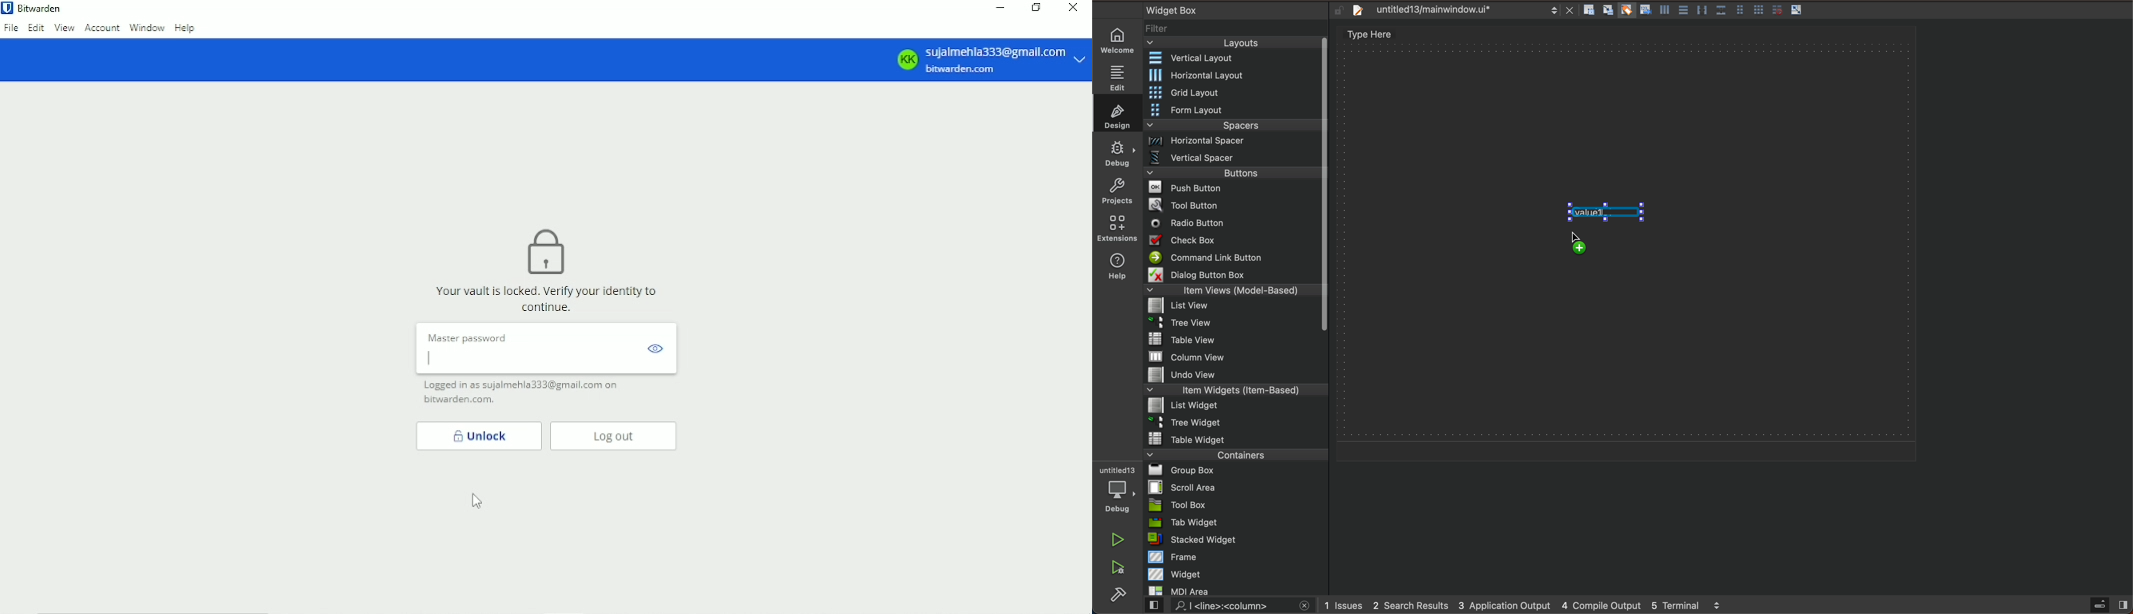 This screenshot has width=2156, height=616. What do you see at coordinates (544, 349) in the screenshot?
I see `Master password` at bounding box center [544, 349].